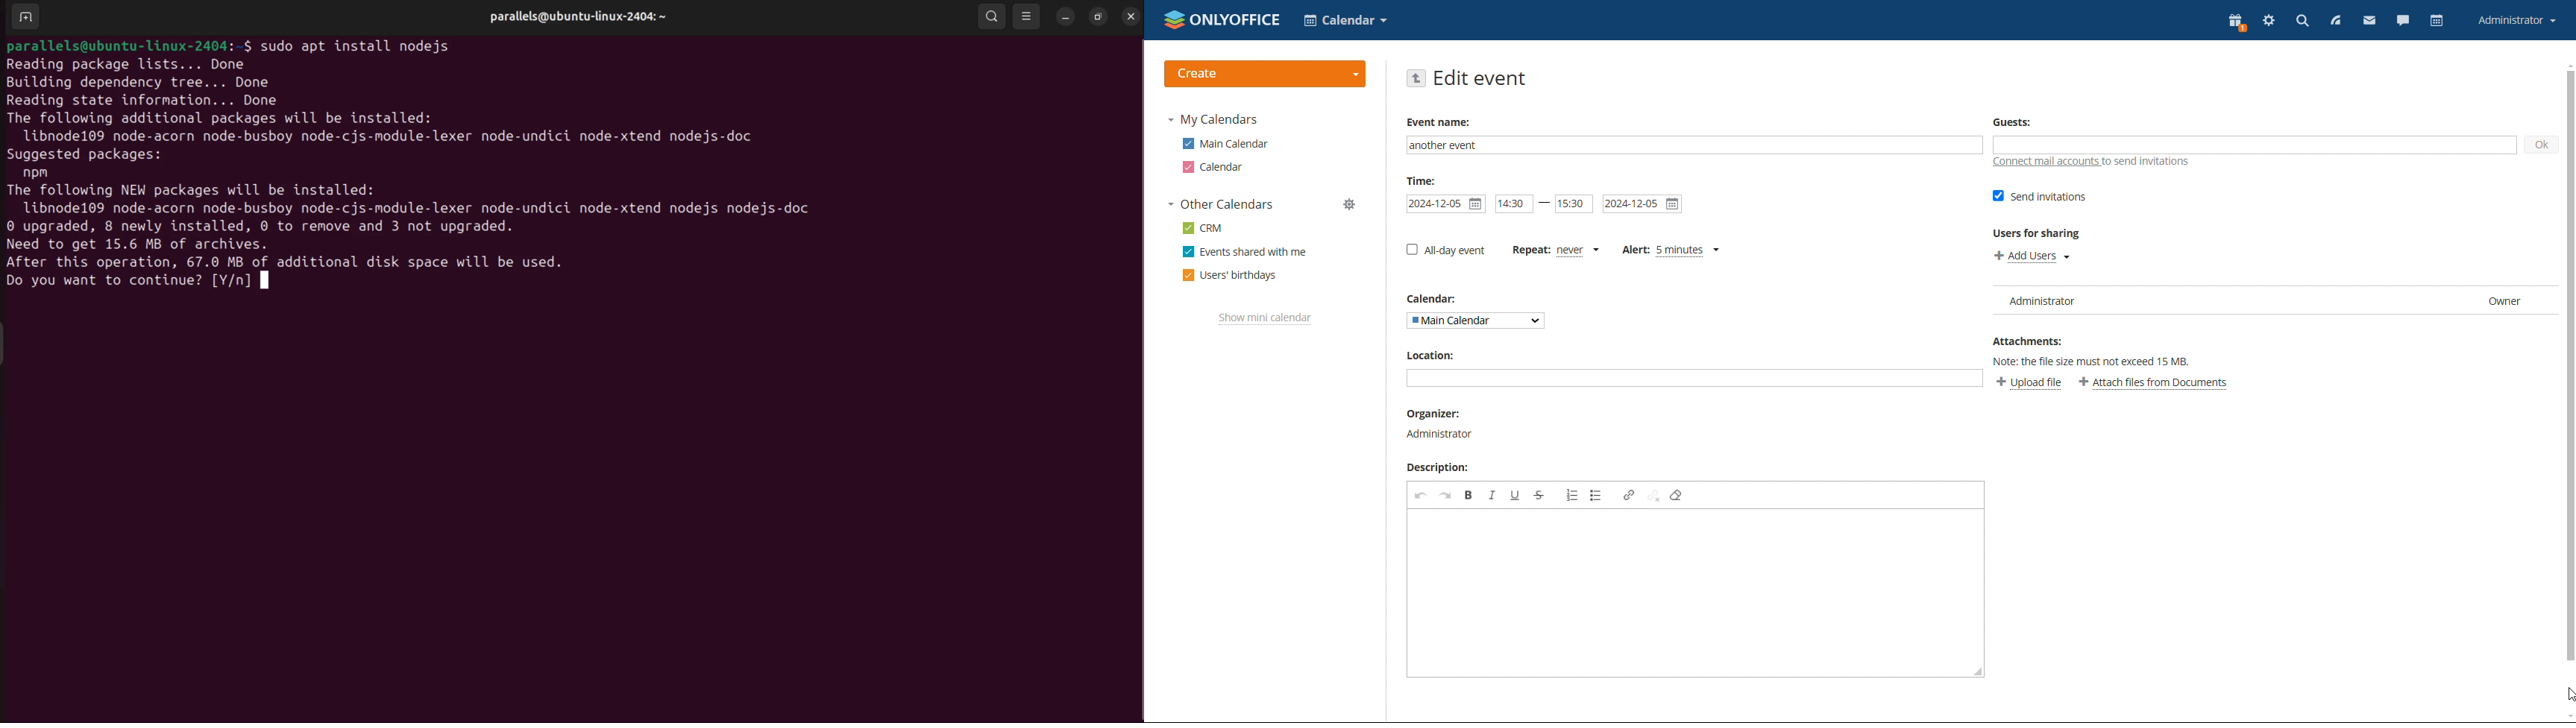 The height and width of the screenshot is (728, 2576). I want to click on all-day event checkbox, so click(1446, 250).